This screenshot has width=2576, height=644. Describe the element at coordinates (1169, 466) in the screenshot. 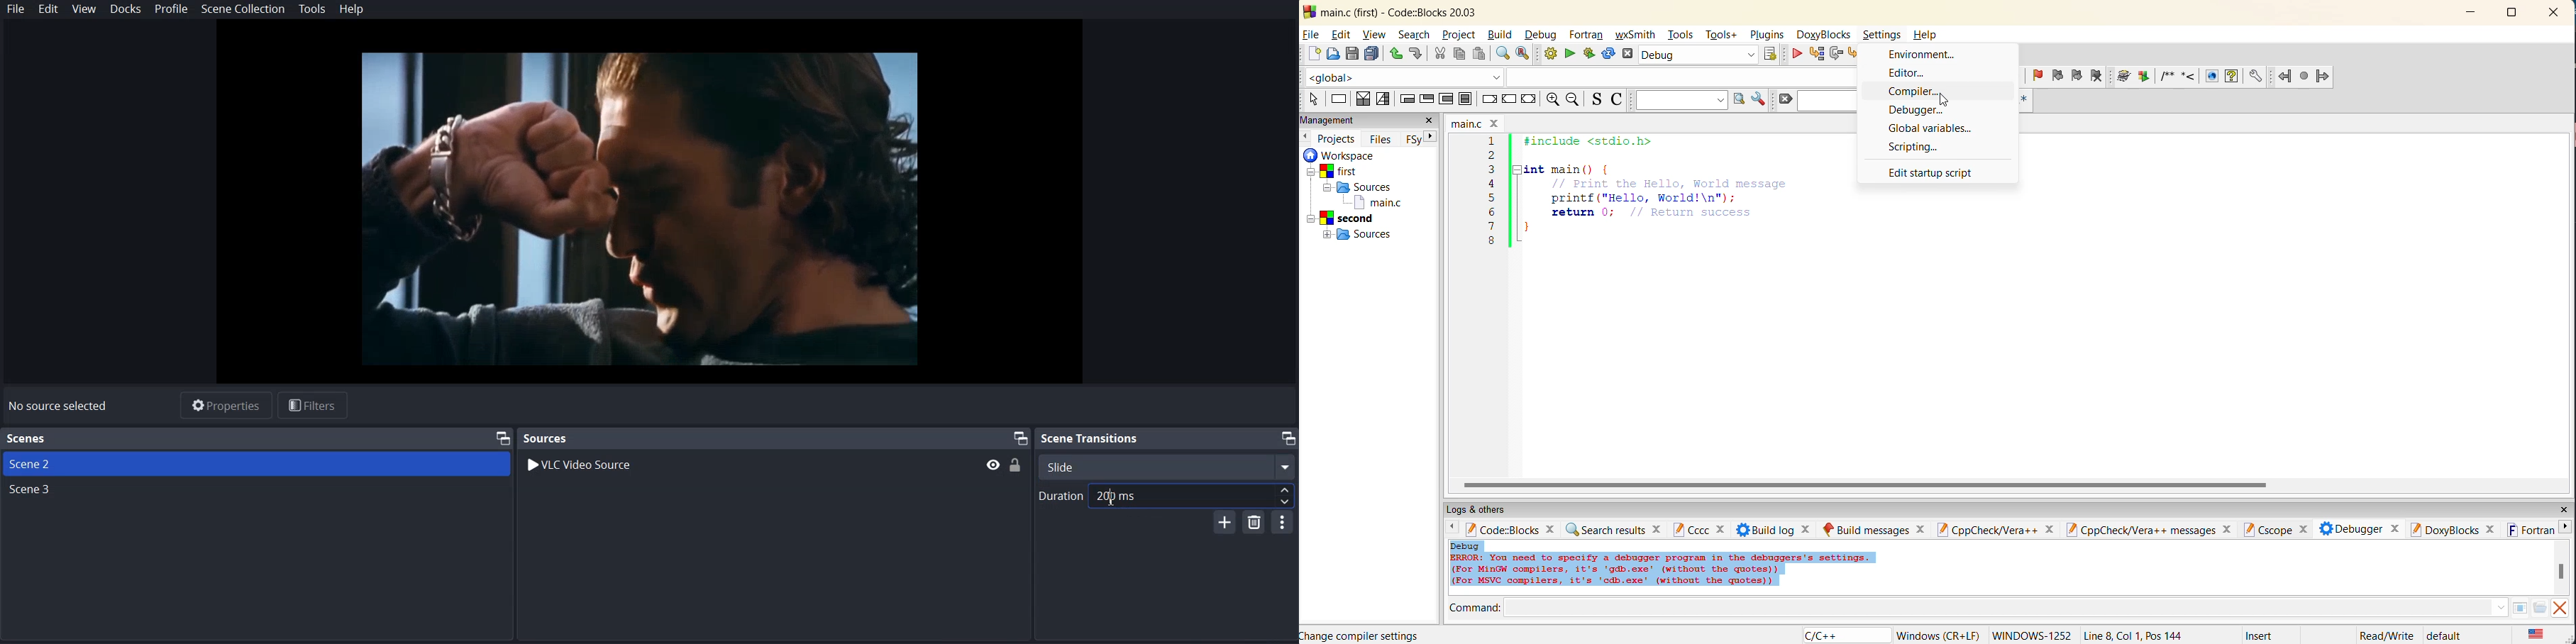

I see `Select Scene Transition` at that location.